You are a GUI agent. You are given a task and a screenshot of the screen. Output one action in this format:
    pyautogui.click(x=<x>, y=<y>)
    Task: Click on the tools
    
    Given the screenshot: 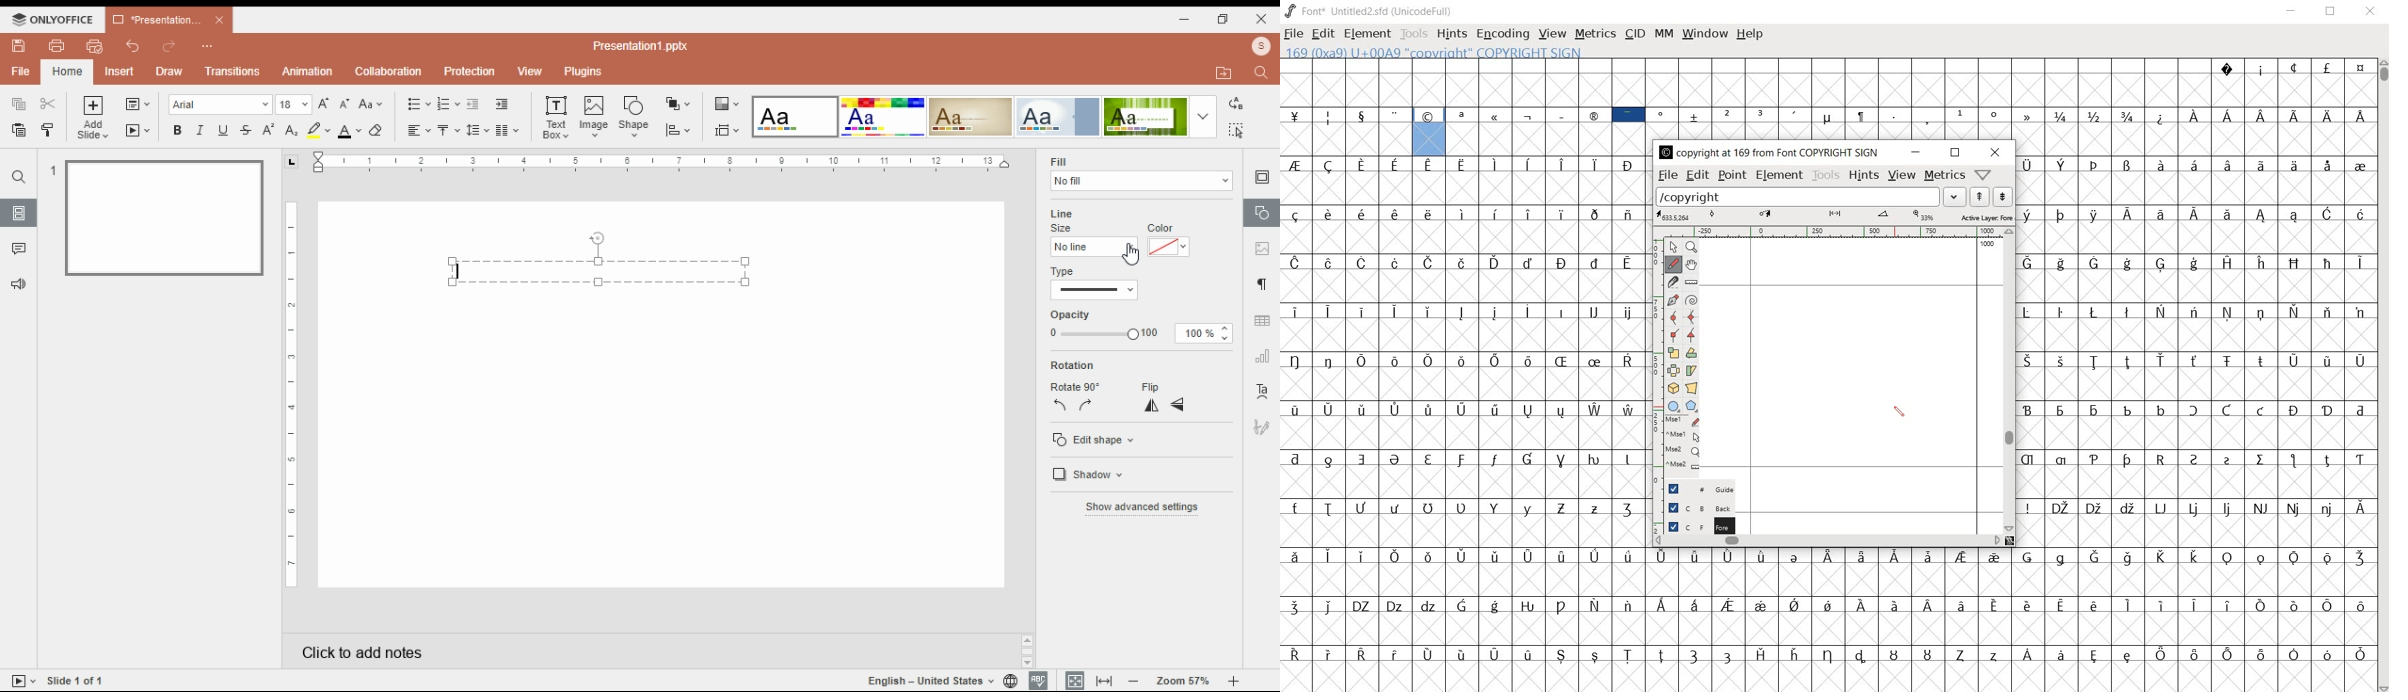 What is the action you would take?
    pyautogui.click(x=1825, y=175)
    